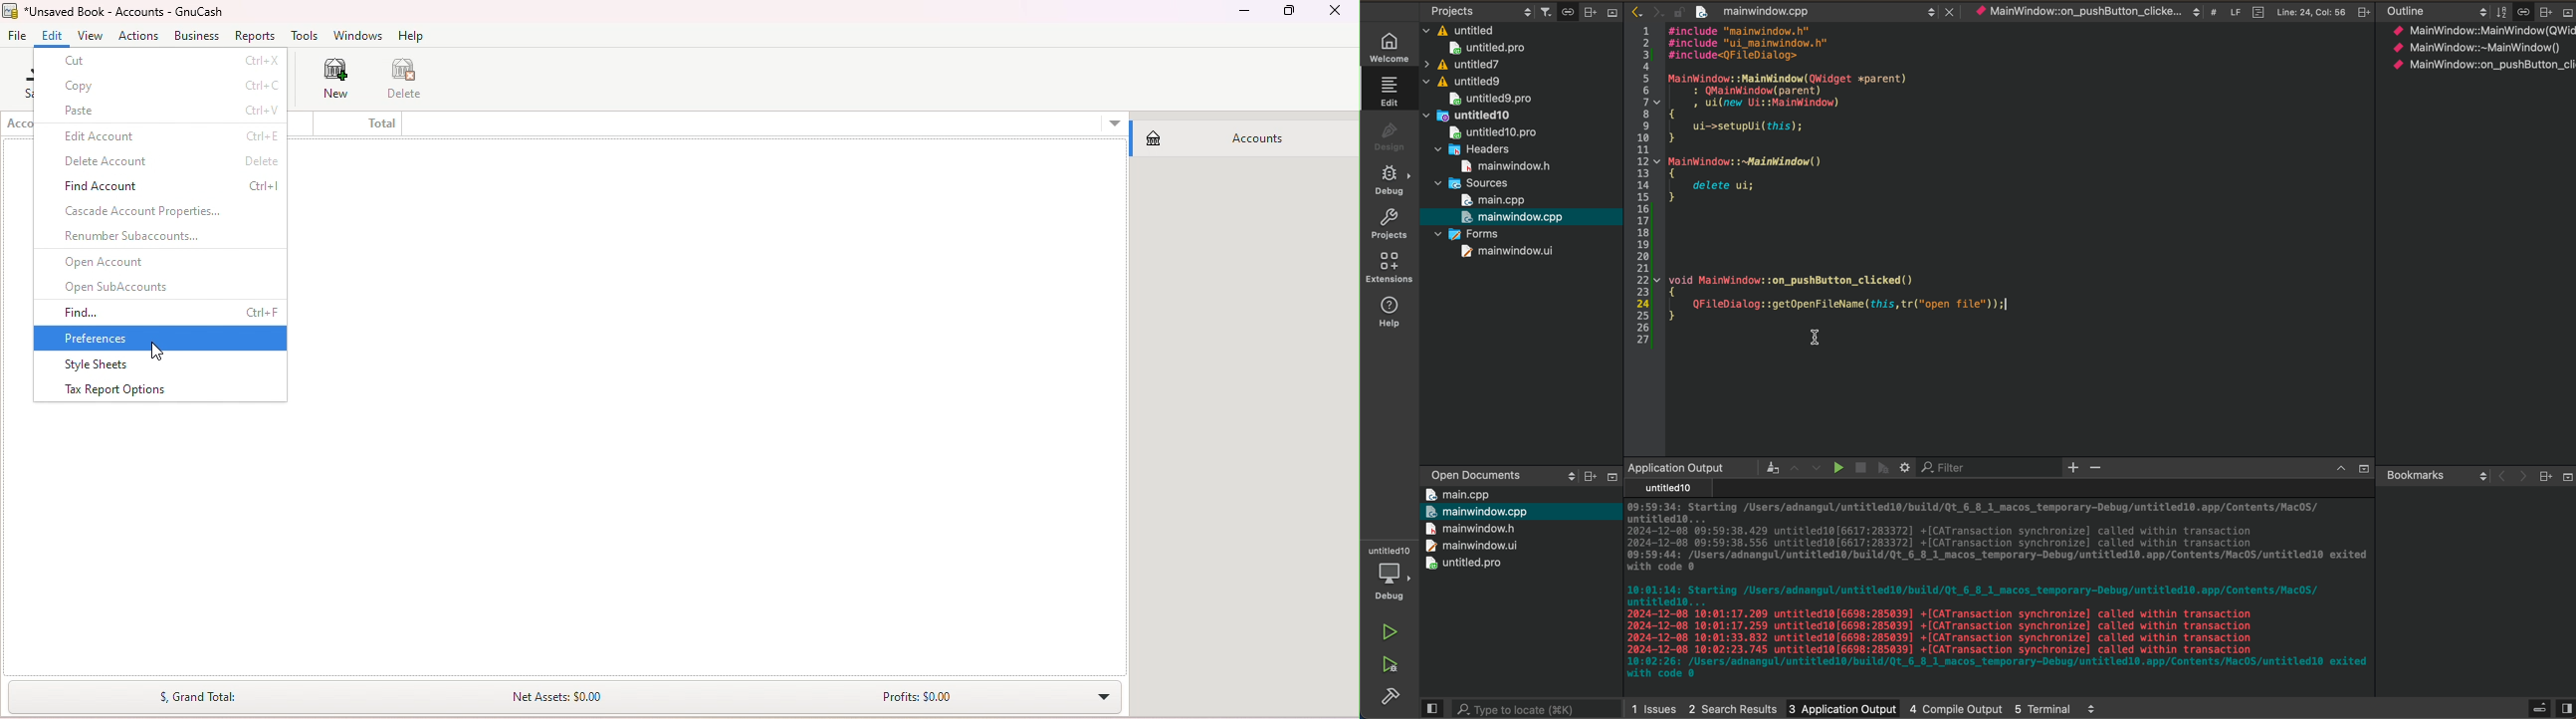 The height and width of the screenshot is (728, 2576). What do you see at coordinates (1473, 183) in the screenshot?
I see `Sources` at bounding box center [1473, 183].